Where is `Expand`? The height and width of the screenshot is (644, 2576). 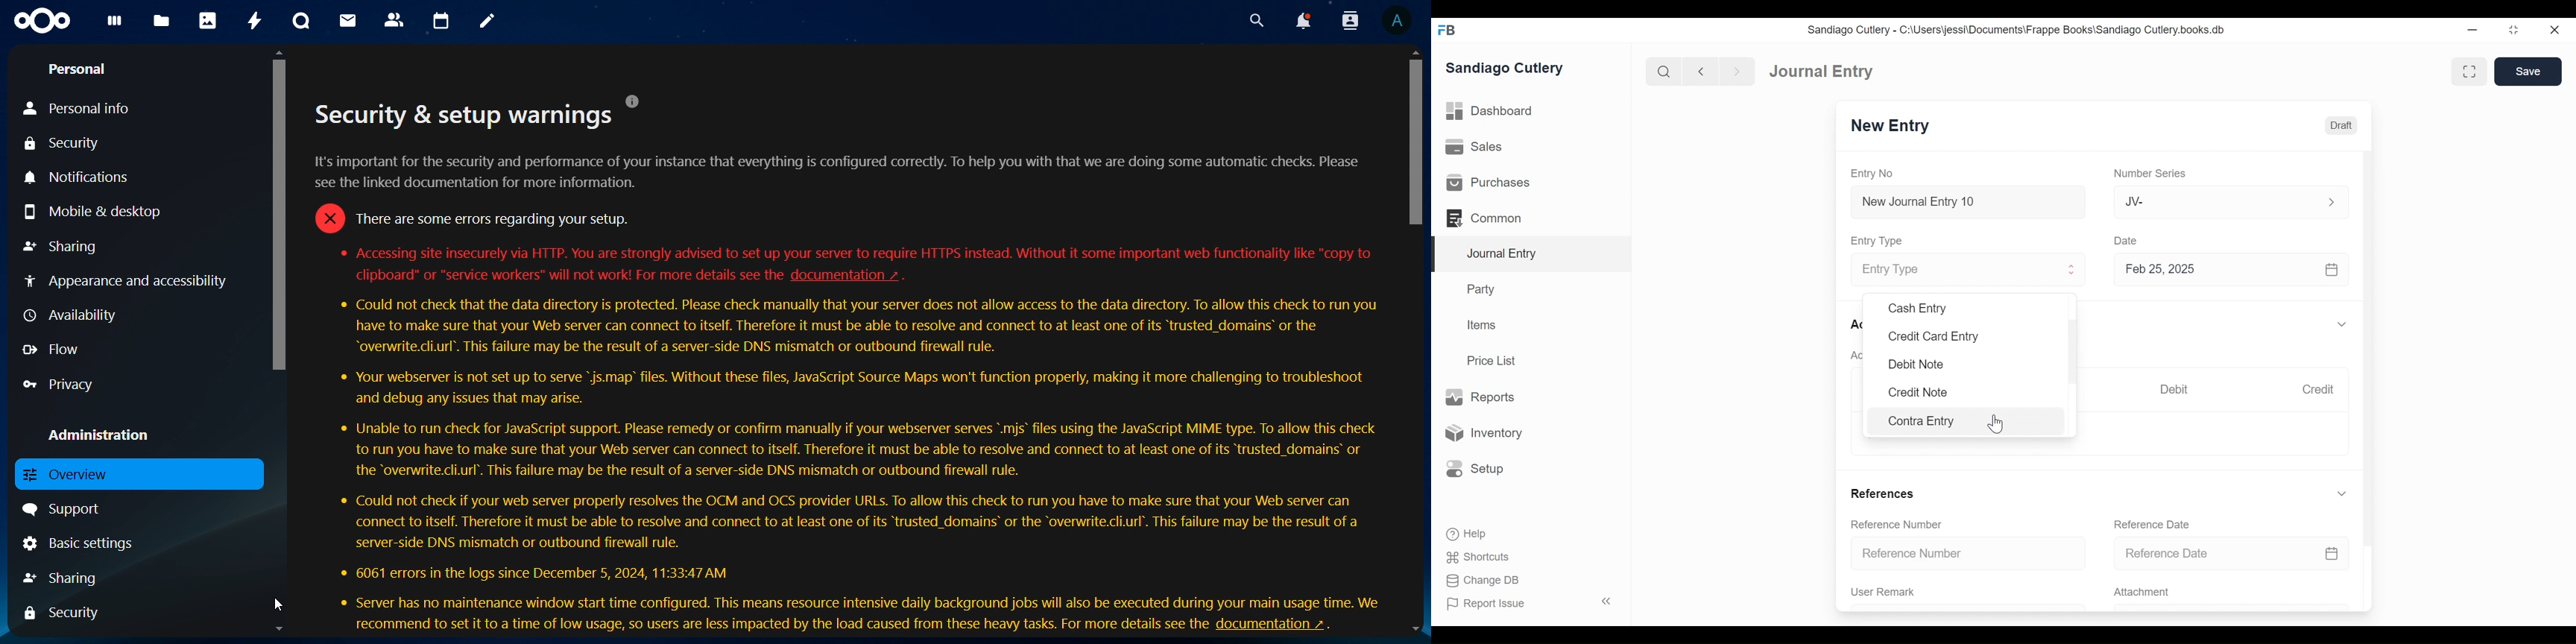 Expand is located at coordinates (2342, 325).